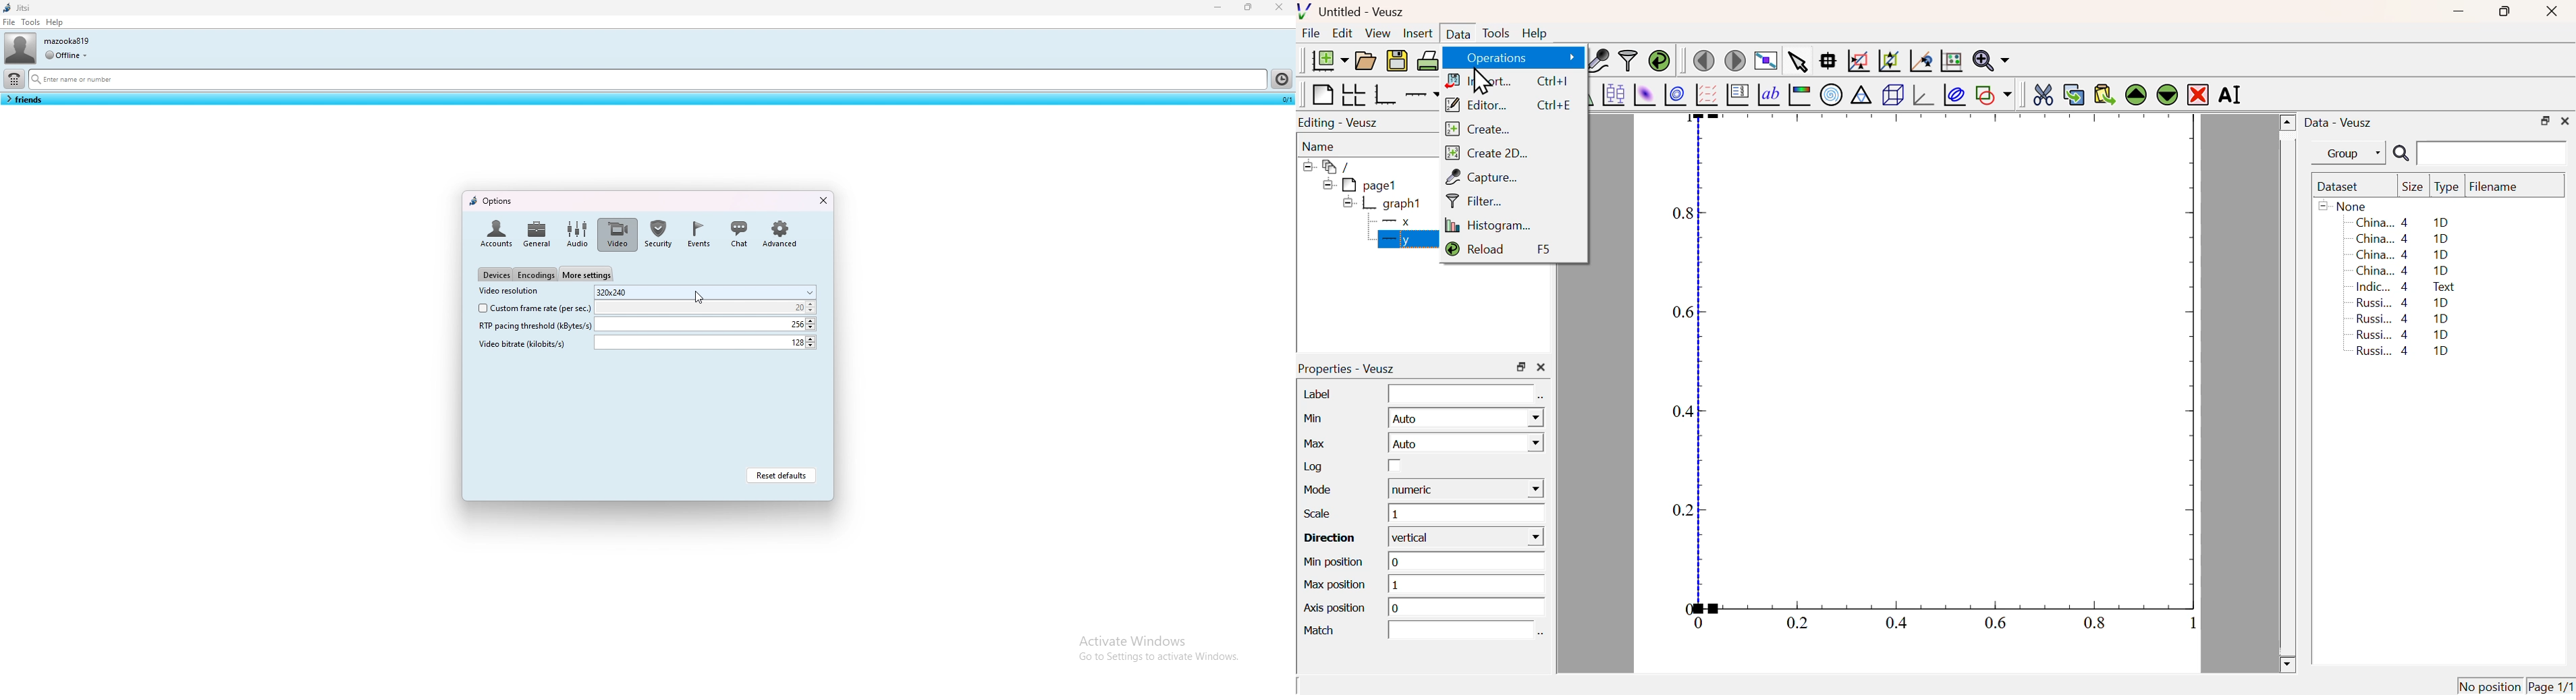  Describe the element at coordinates (2406, 287) in the screenshot. I see `Indic... 4 Text` at that location.